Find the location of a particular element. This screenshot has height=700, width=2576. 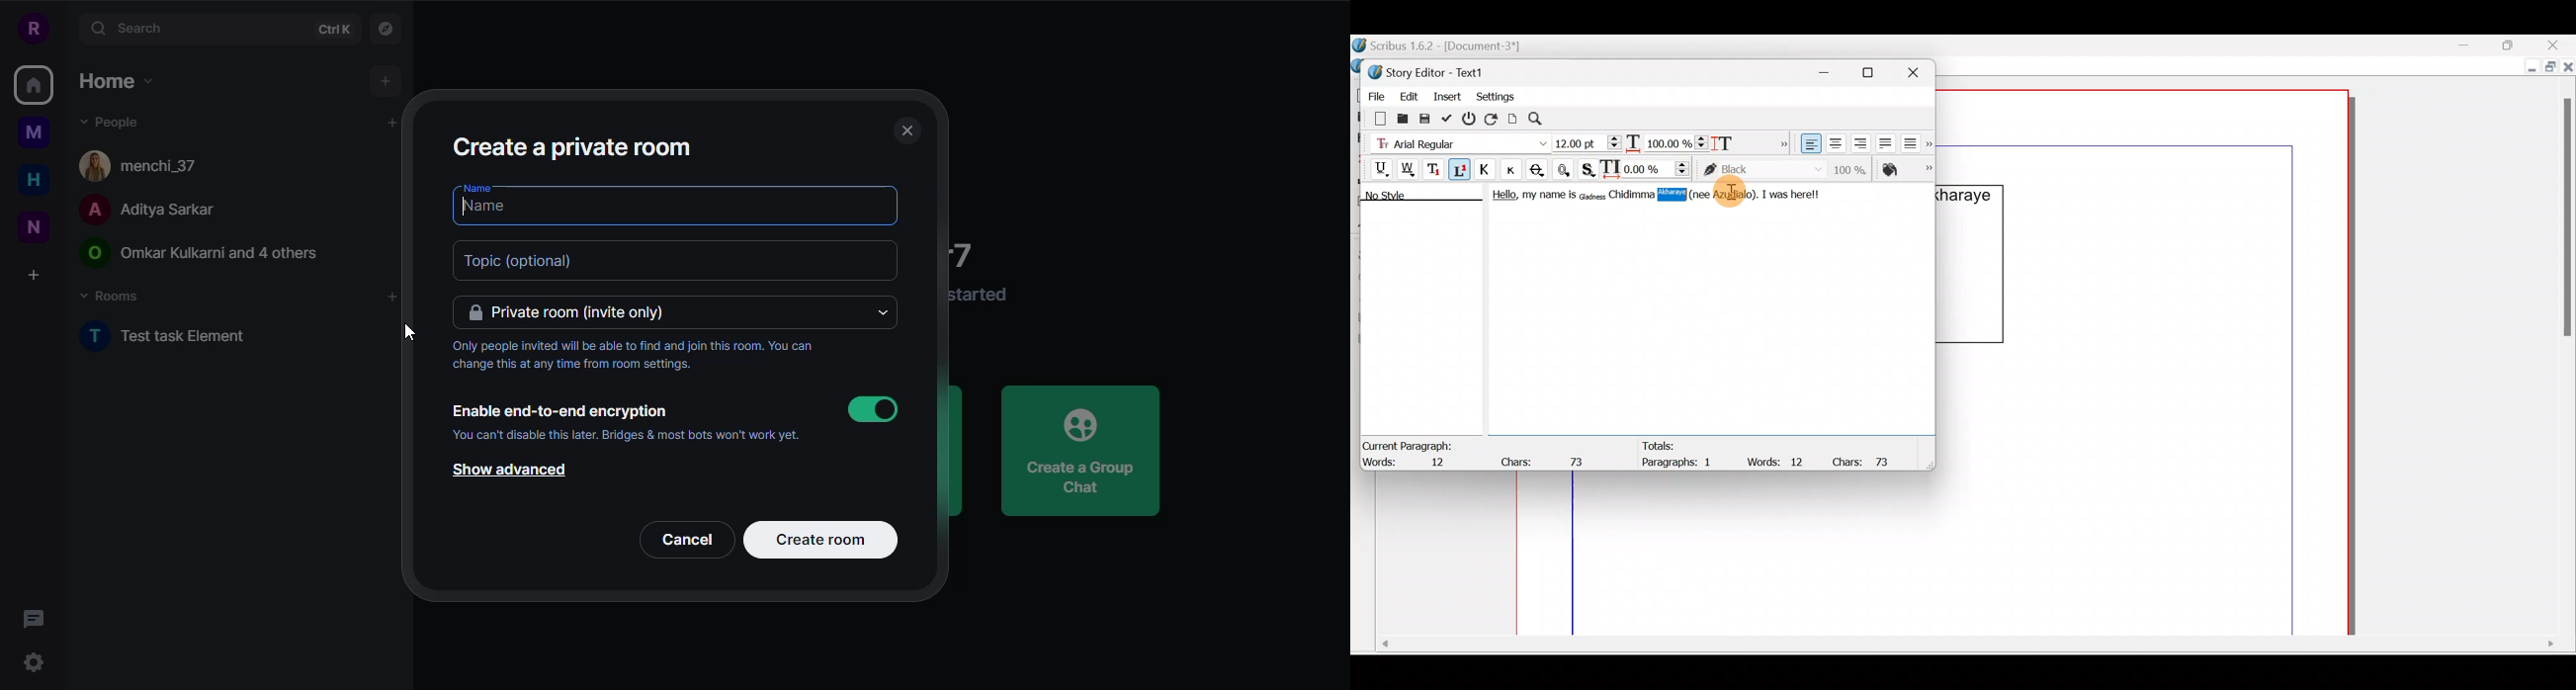

Totals: Paragraphs: 1 is located at coordinates (1684, 457).